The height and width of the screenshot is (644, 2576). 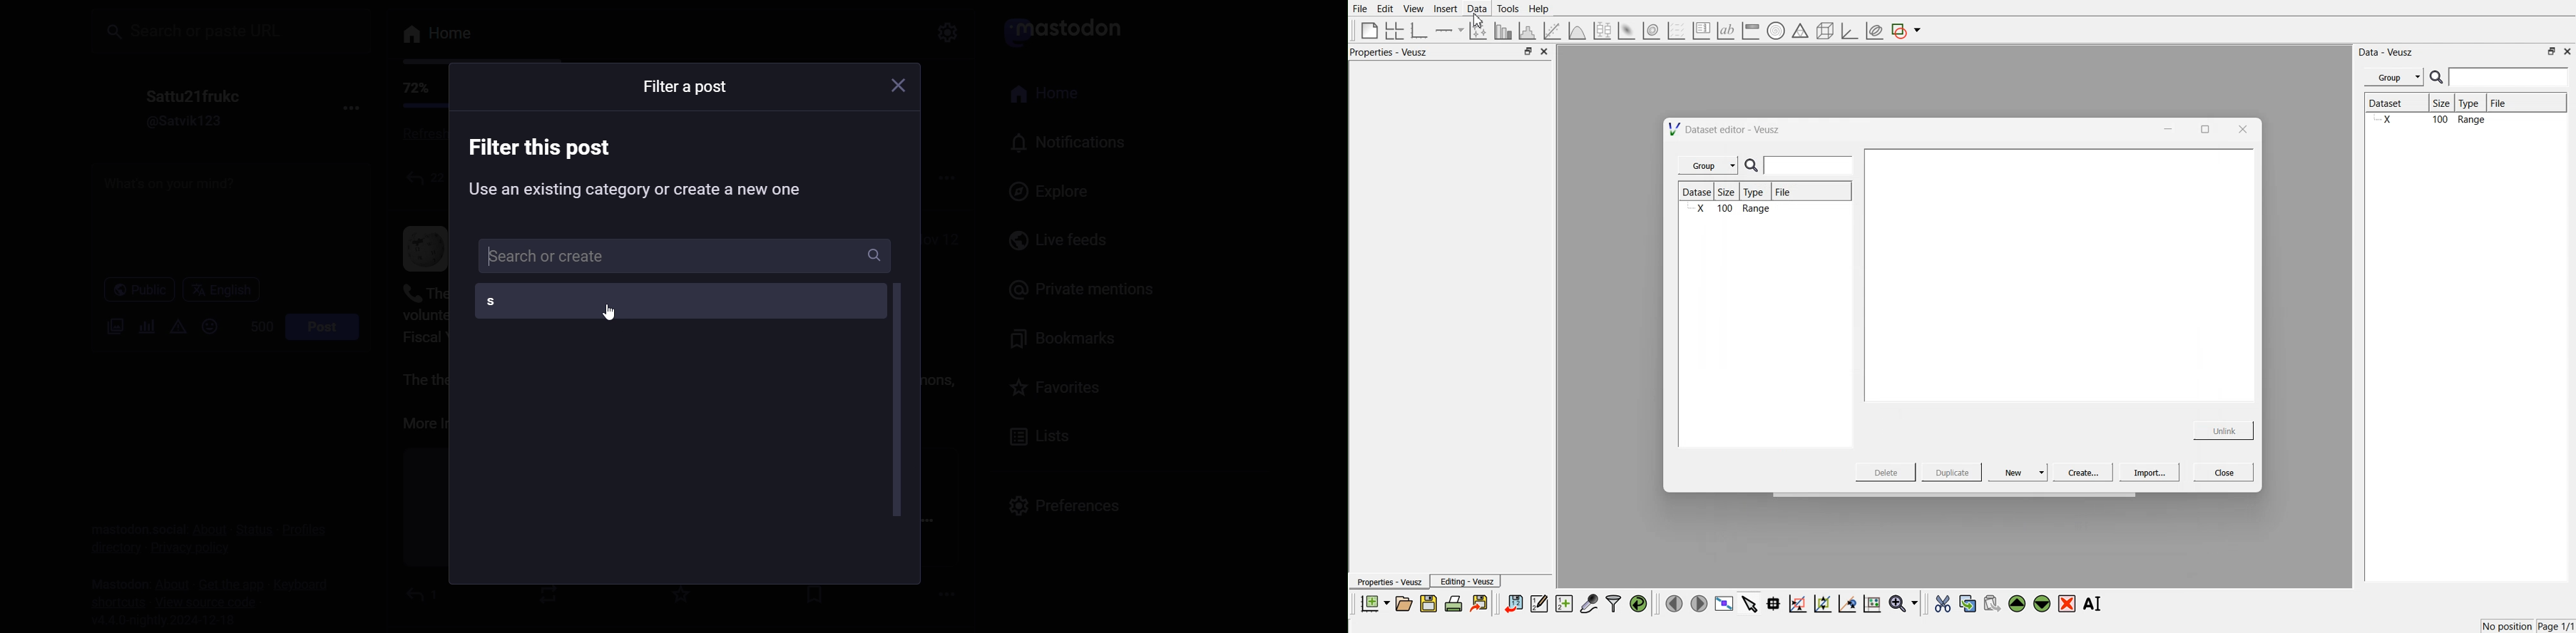 What do you see at coordinates (1907, 31) in the screenshot?
I see `add a shape` at bounding box center [1907, 31].